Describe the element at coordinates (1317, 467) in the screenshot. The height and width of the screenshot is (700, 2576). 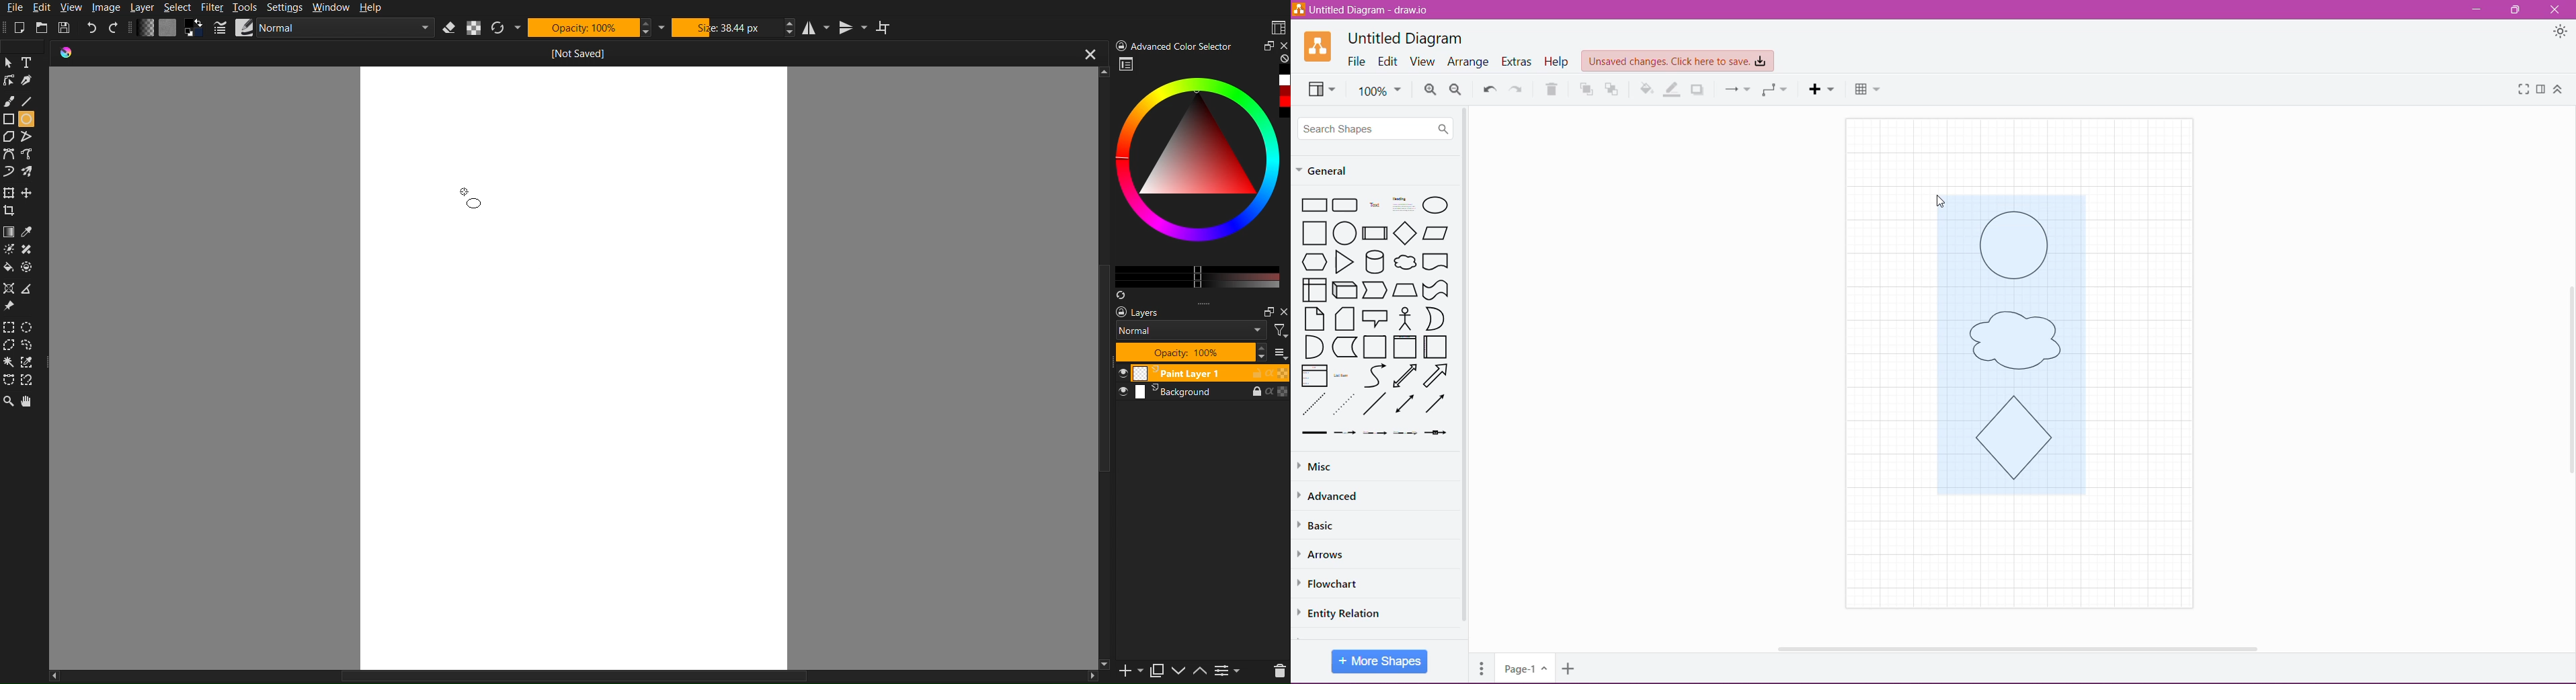
I see `Misc` at that location.